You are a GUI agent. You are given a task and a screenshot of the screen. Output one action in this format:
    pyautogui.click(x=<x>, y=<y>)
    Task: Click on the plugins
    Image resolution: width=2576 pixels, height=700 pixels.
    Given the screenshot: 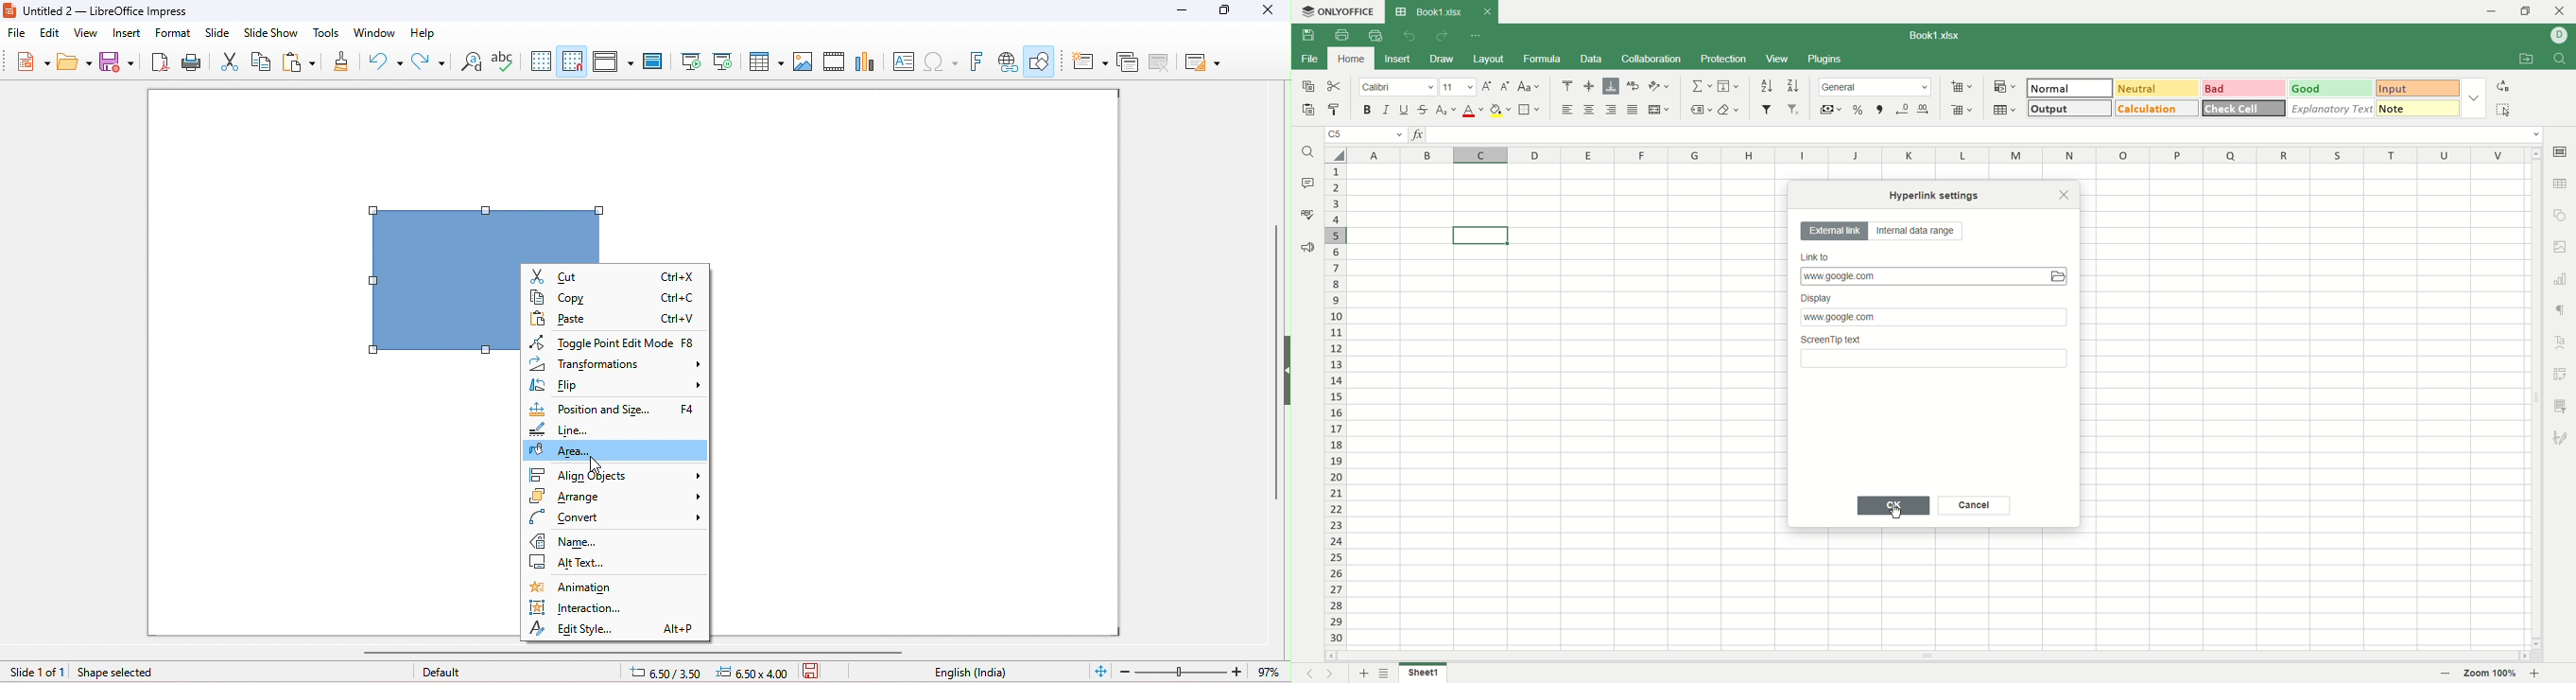 What is the action you would take?
    pyautogui.click(x=1827, y=60)
    